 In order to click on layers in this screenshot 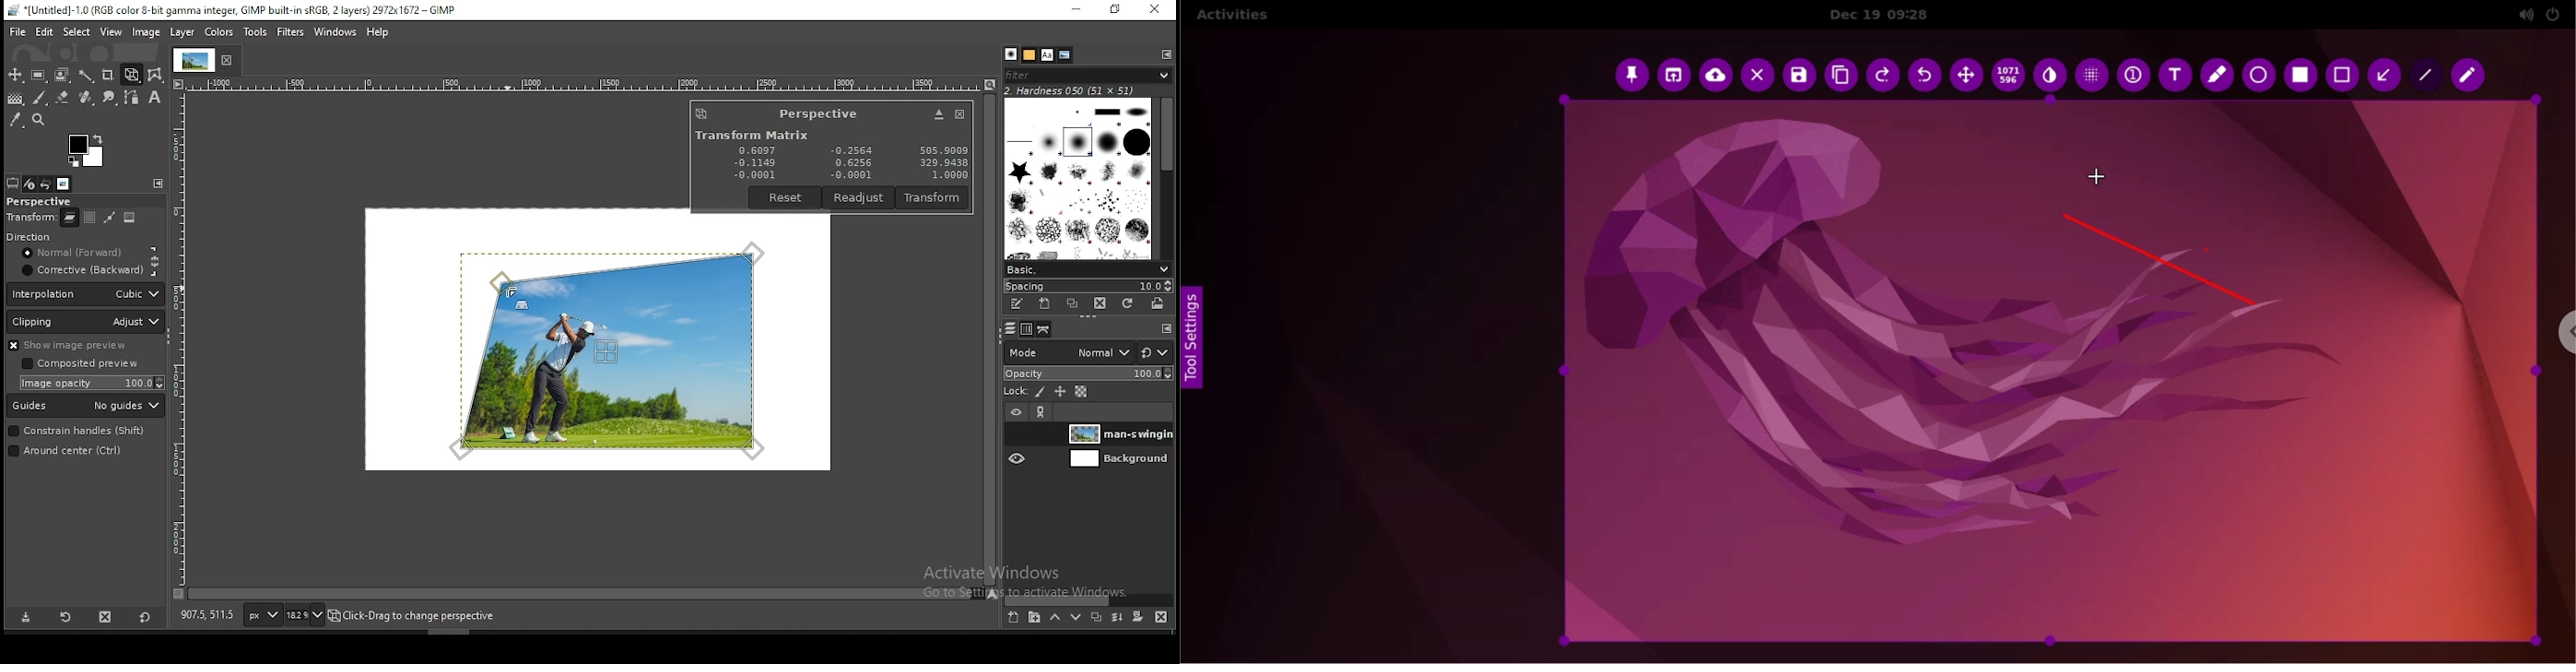, I will do `click(1010, 330)`.